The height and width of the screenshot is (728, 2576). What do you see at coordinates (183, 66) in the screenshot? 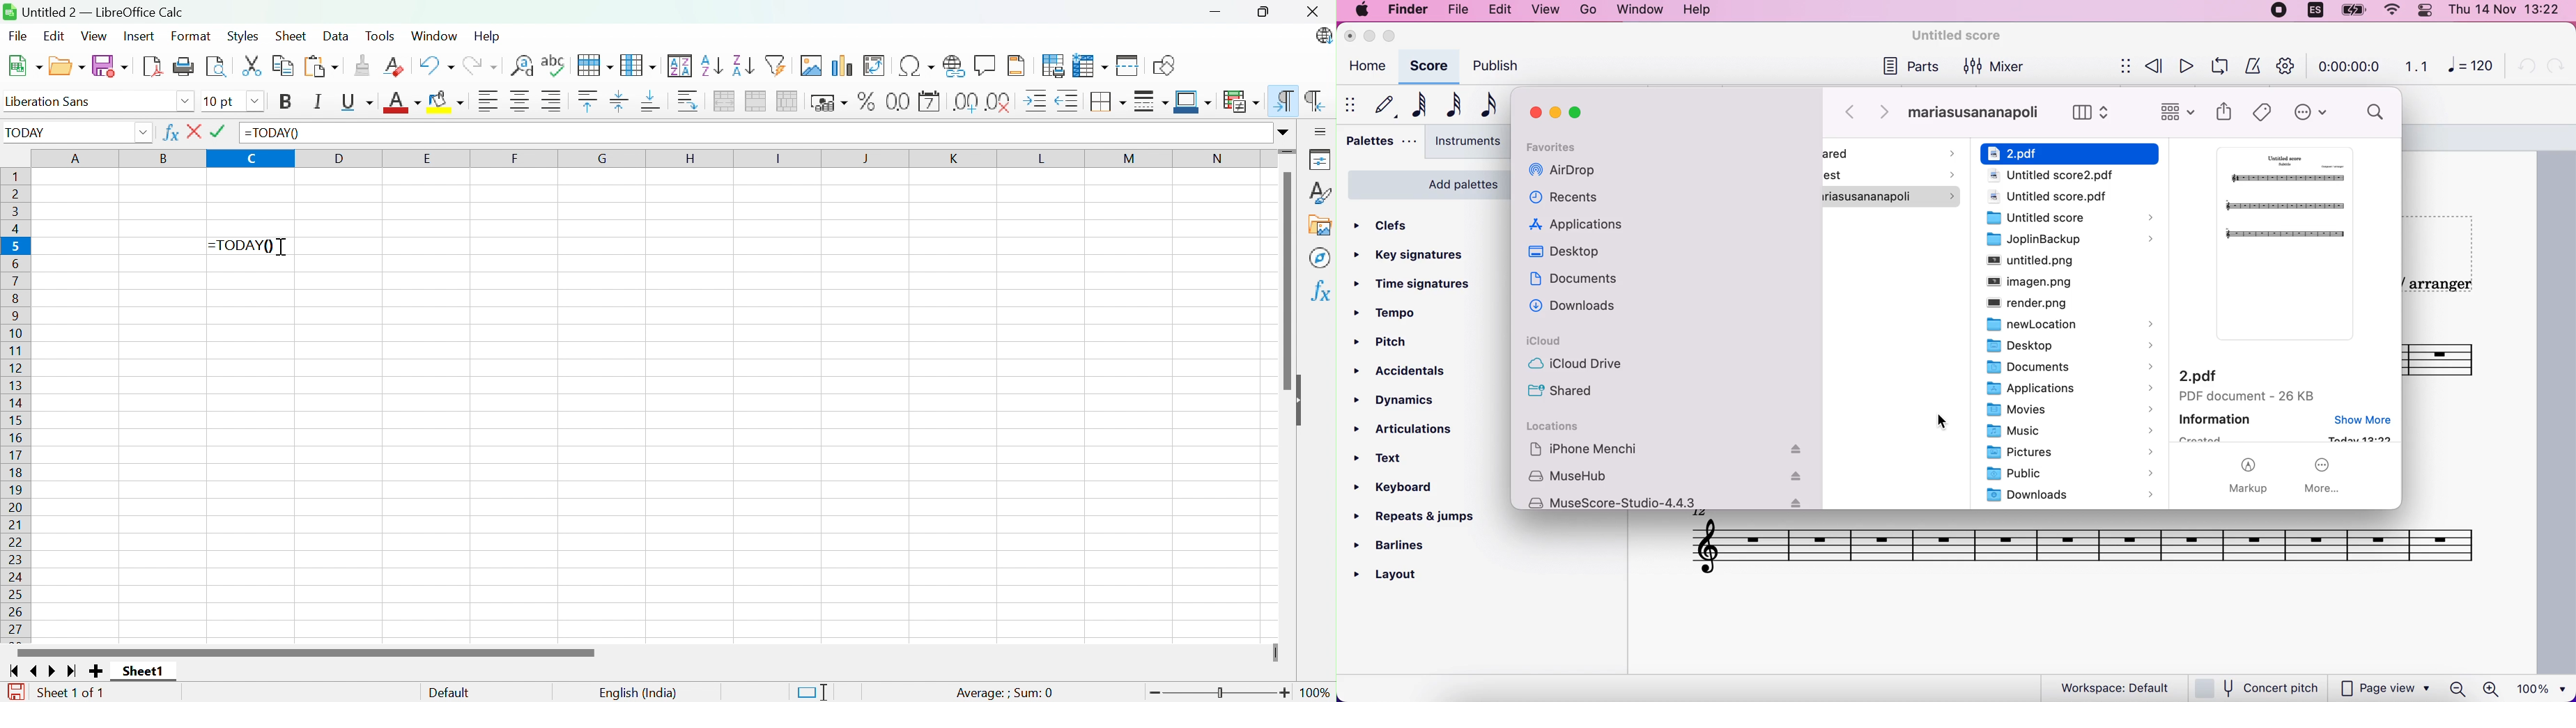
I see `Print` at bounding box center [183, 66].